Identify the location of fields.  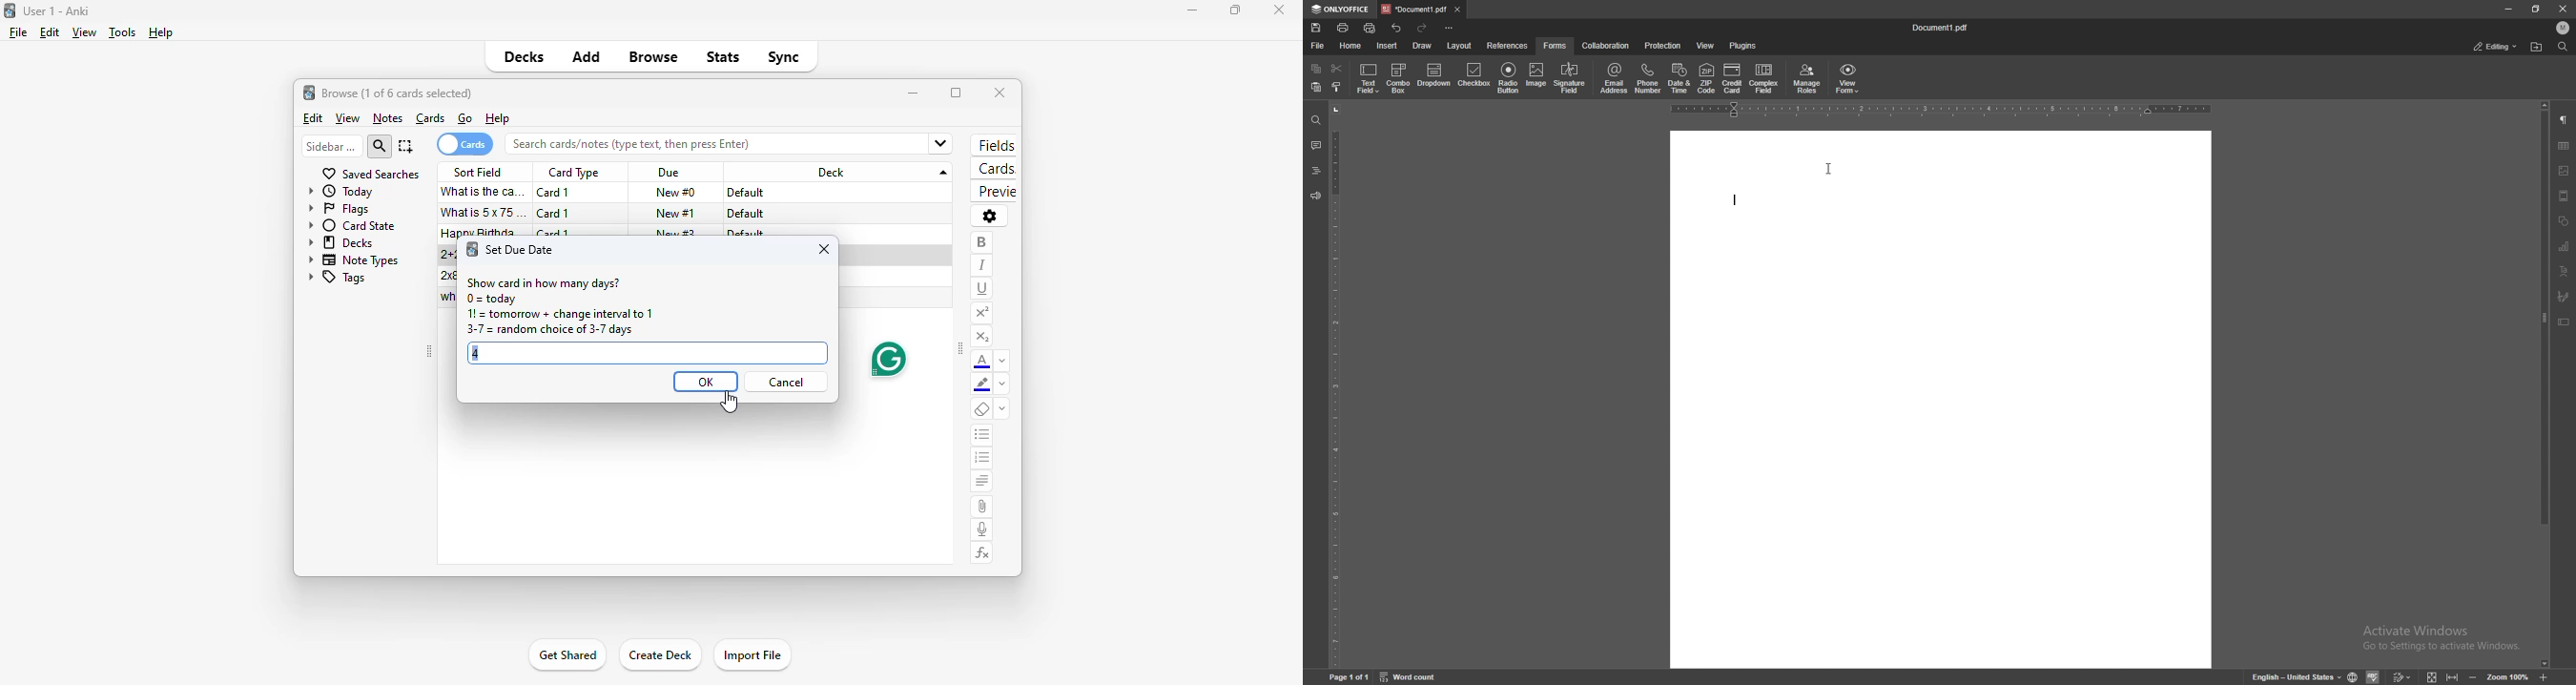
(997, 145).